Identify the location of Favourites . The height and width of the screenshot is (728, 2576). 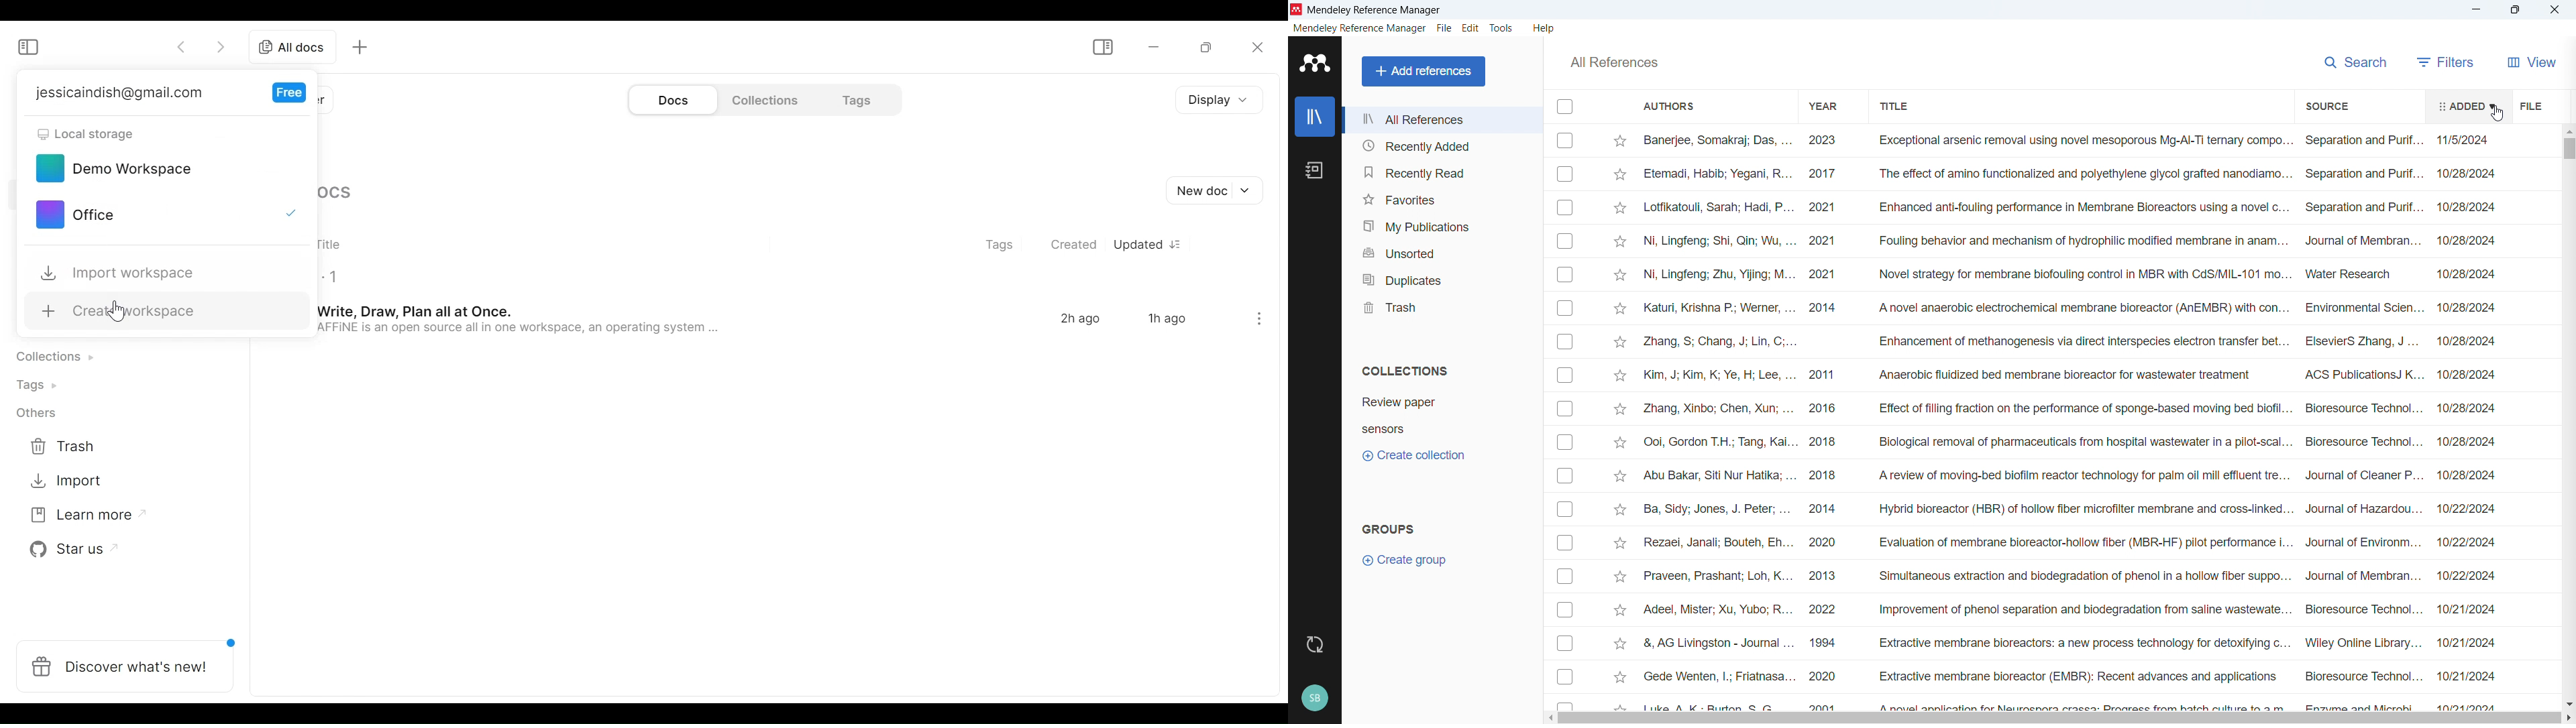
(1442, 198).